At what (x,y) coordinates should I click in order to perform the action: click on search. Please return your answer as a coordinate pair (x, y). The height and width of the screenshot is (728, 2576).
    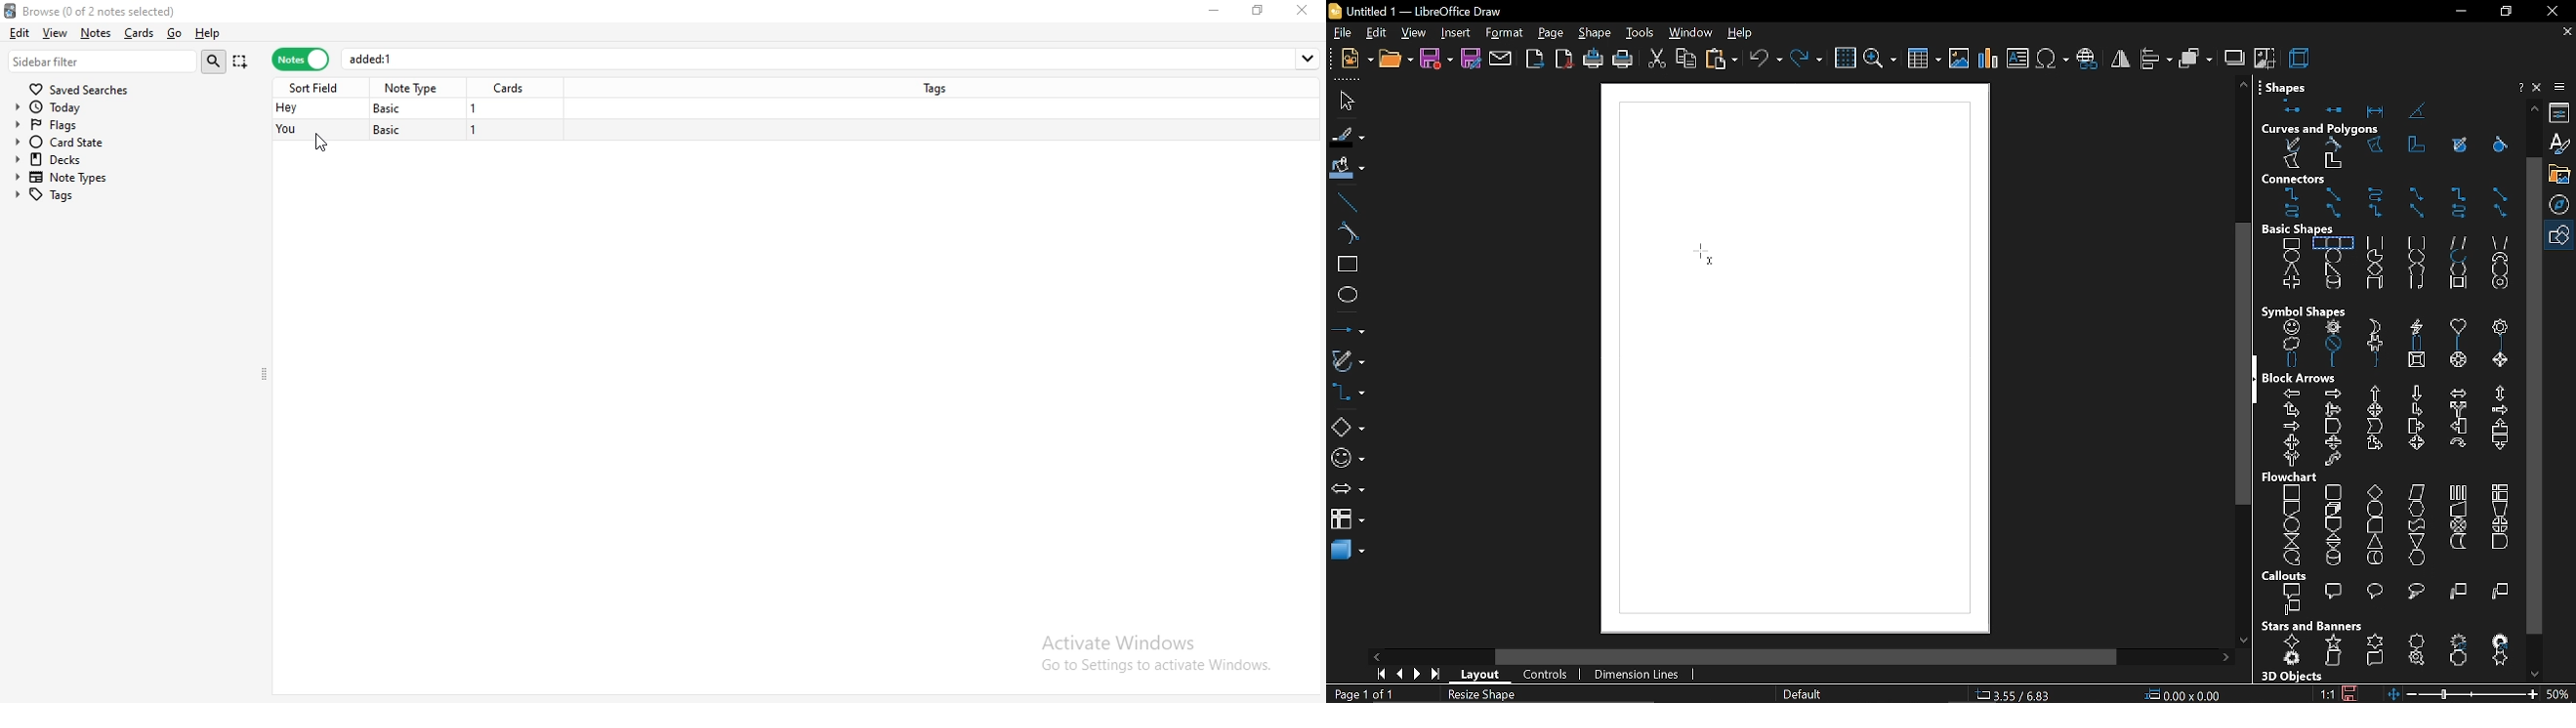
    Looking at the image, I should click on (217, 61).